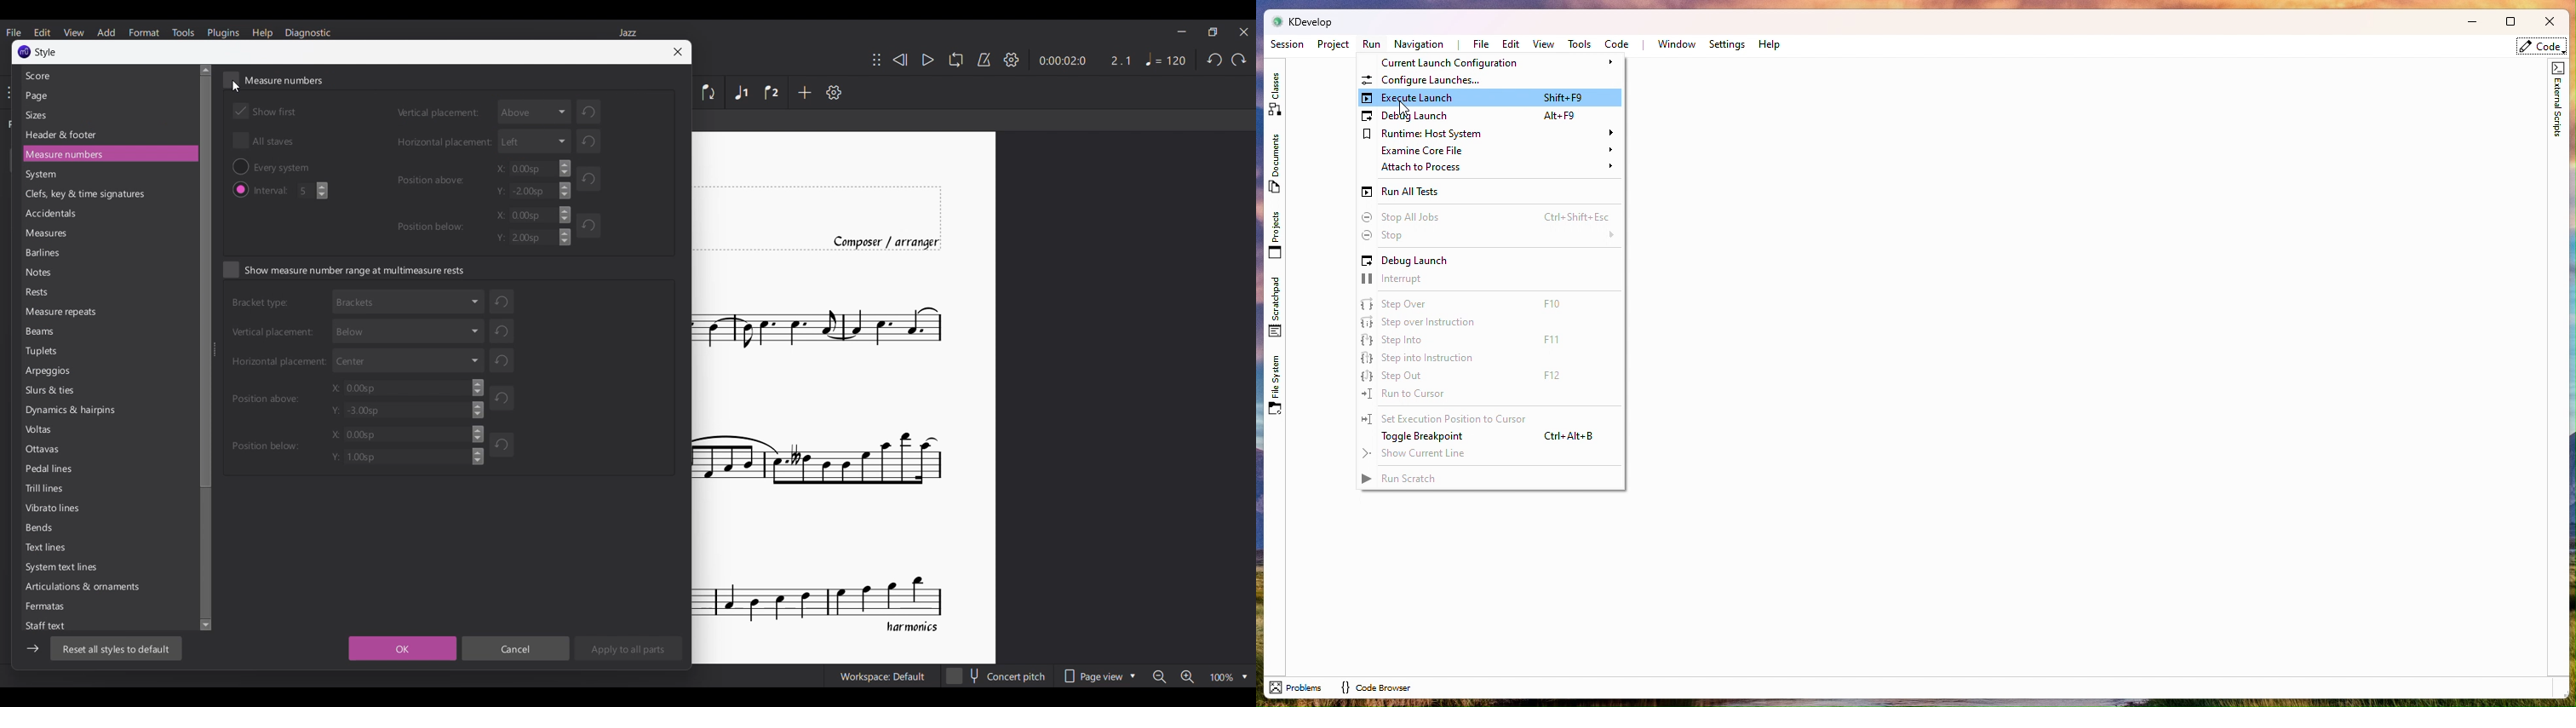 Image resolution: width=2576 pixels, height=728 pixels. I want to click on Cancel, so click(516, 648).